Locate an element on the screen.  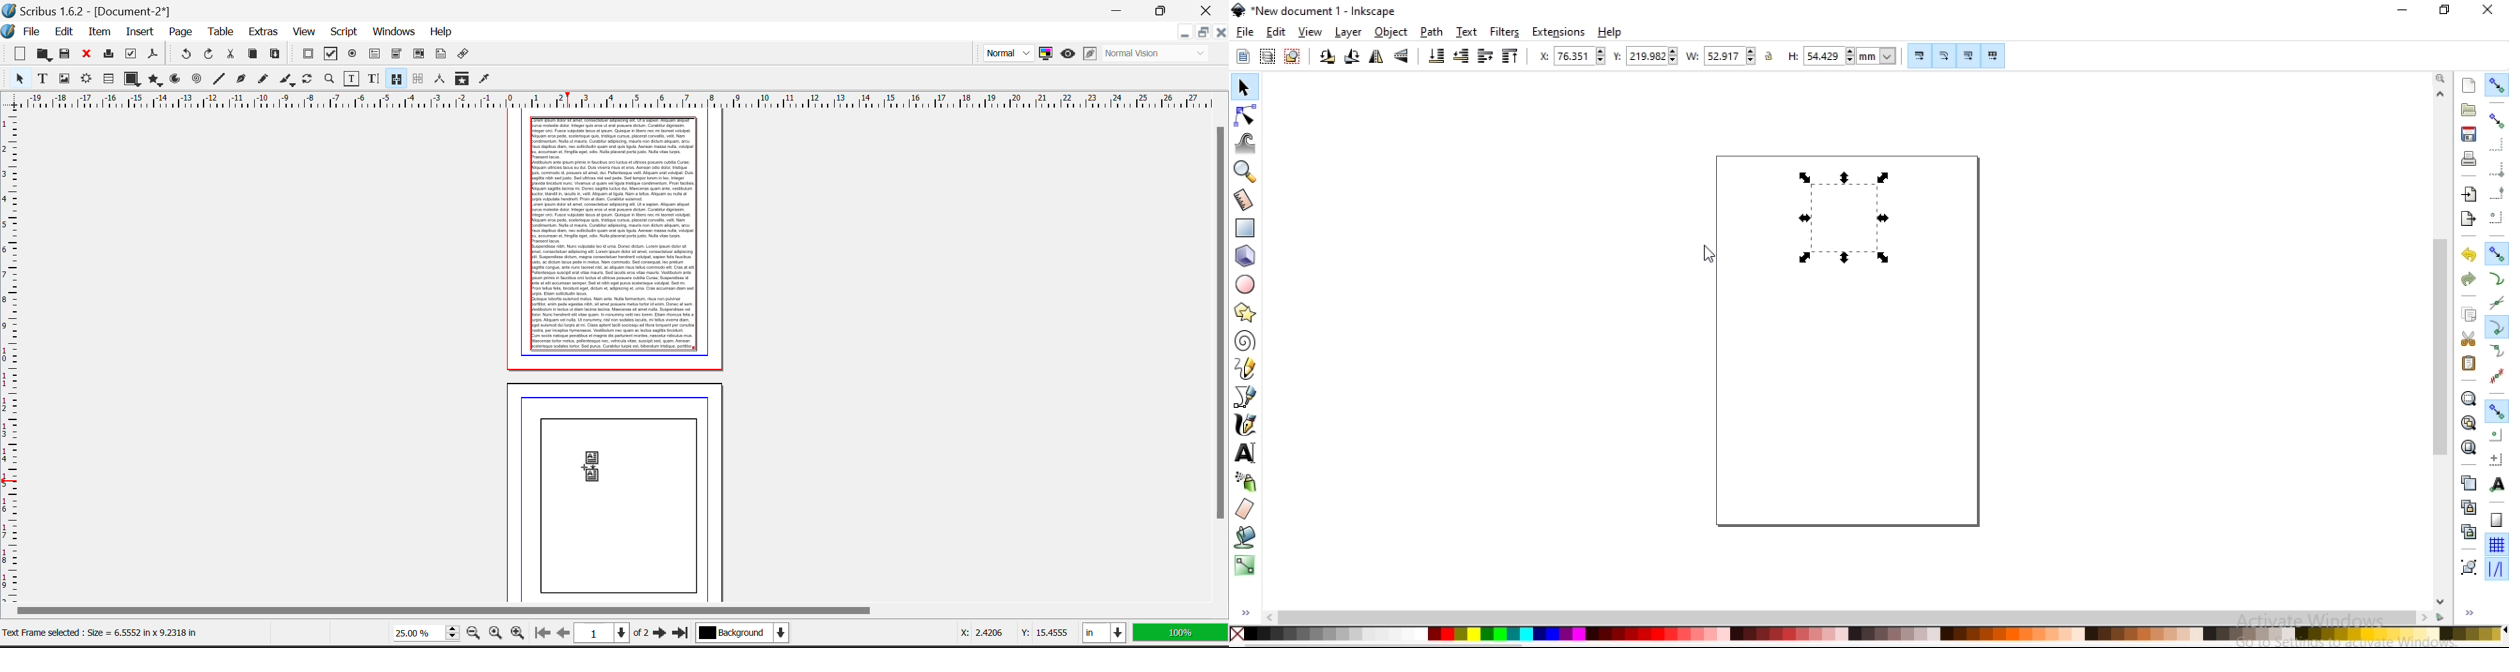
Edit Text with Story Editor is located at coordinates (372, 79).